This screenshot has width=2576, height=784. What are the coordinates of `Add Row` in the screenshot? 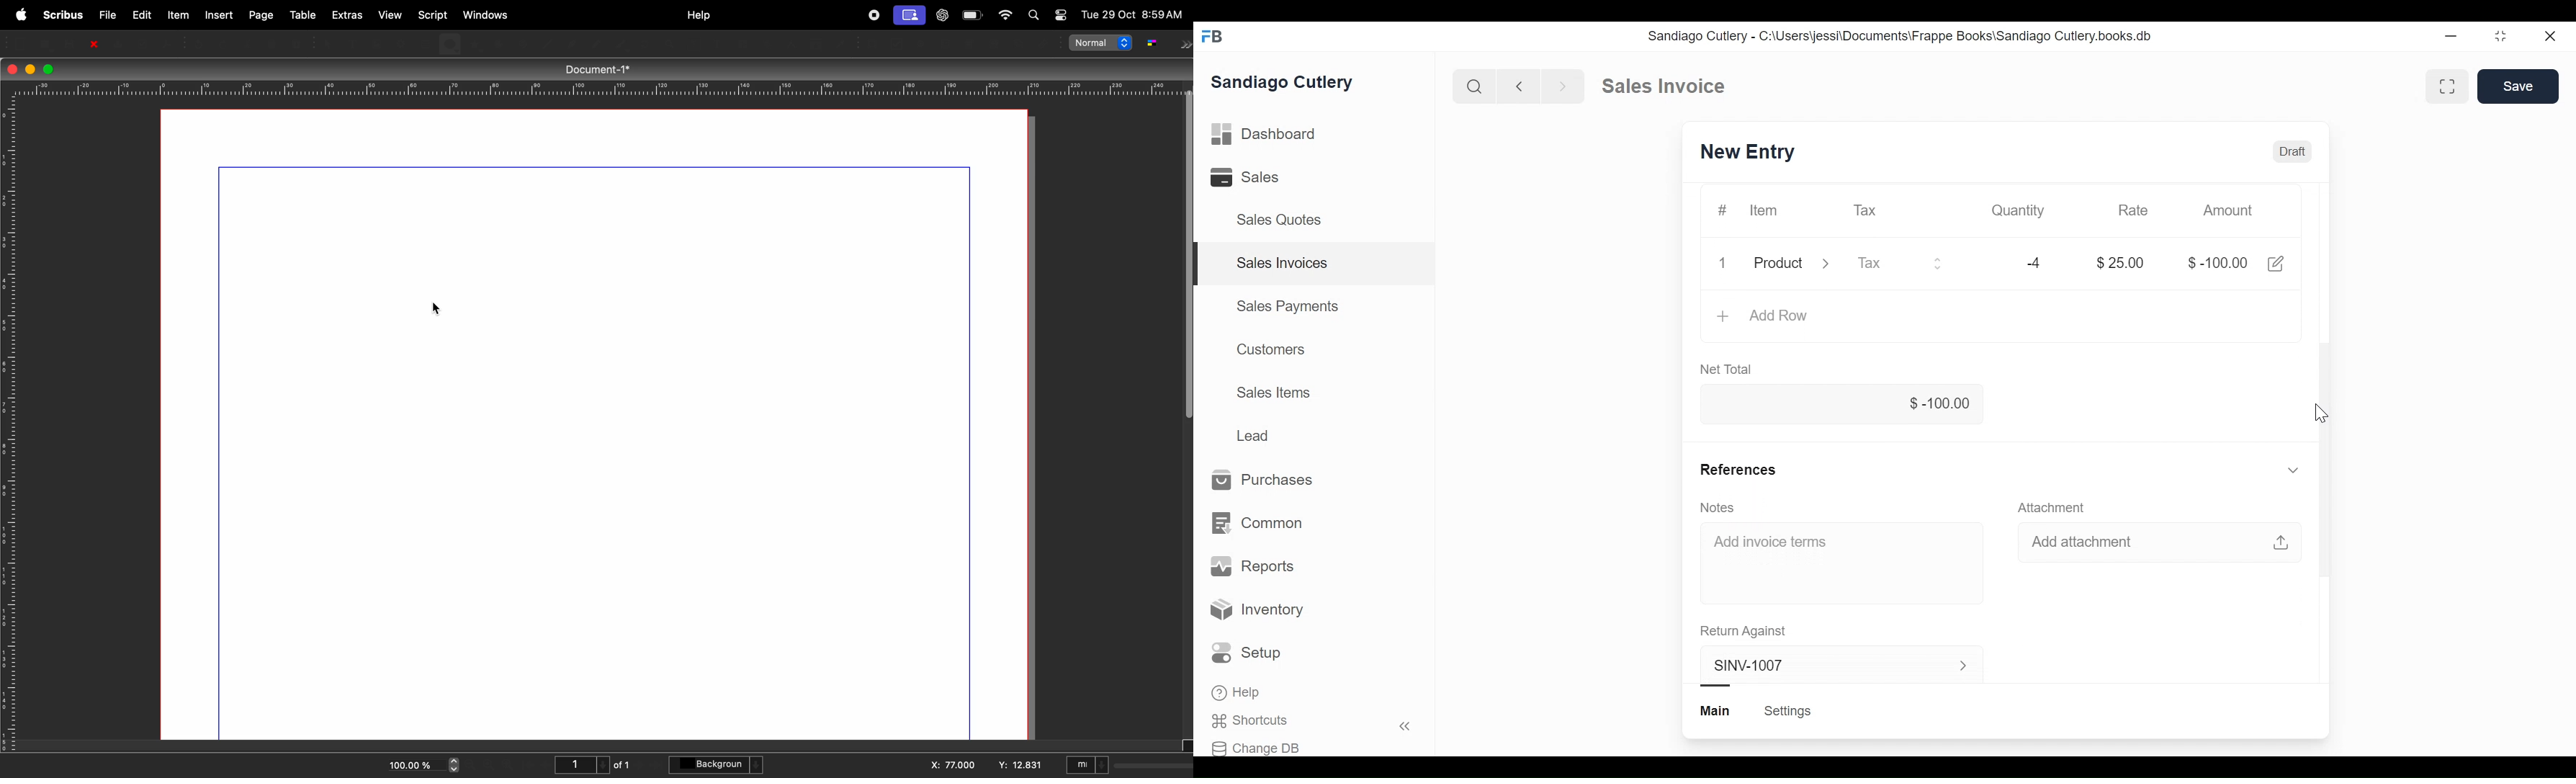 It's located at (1764, 317).